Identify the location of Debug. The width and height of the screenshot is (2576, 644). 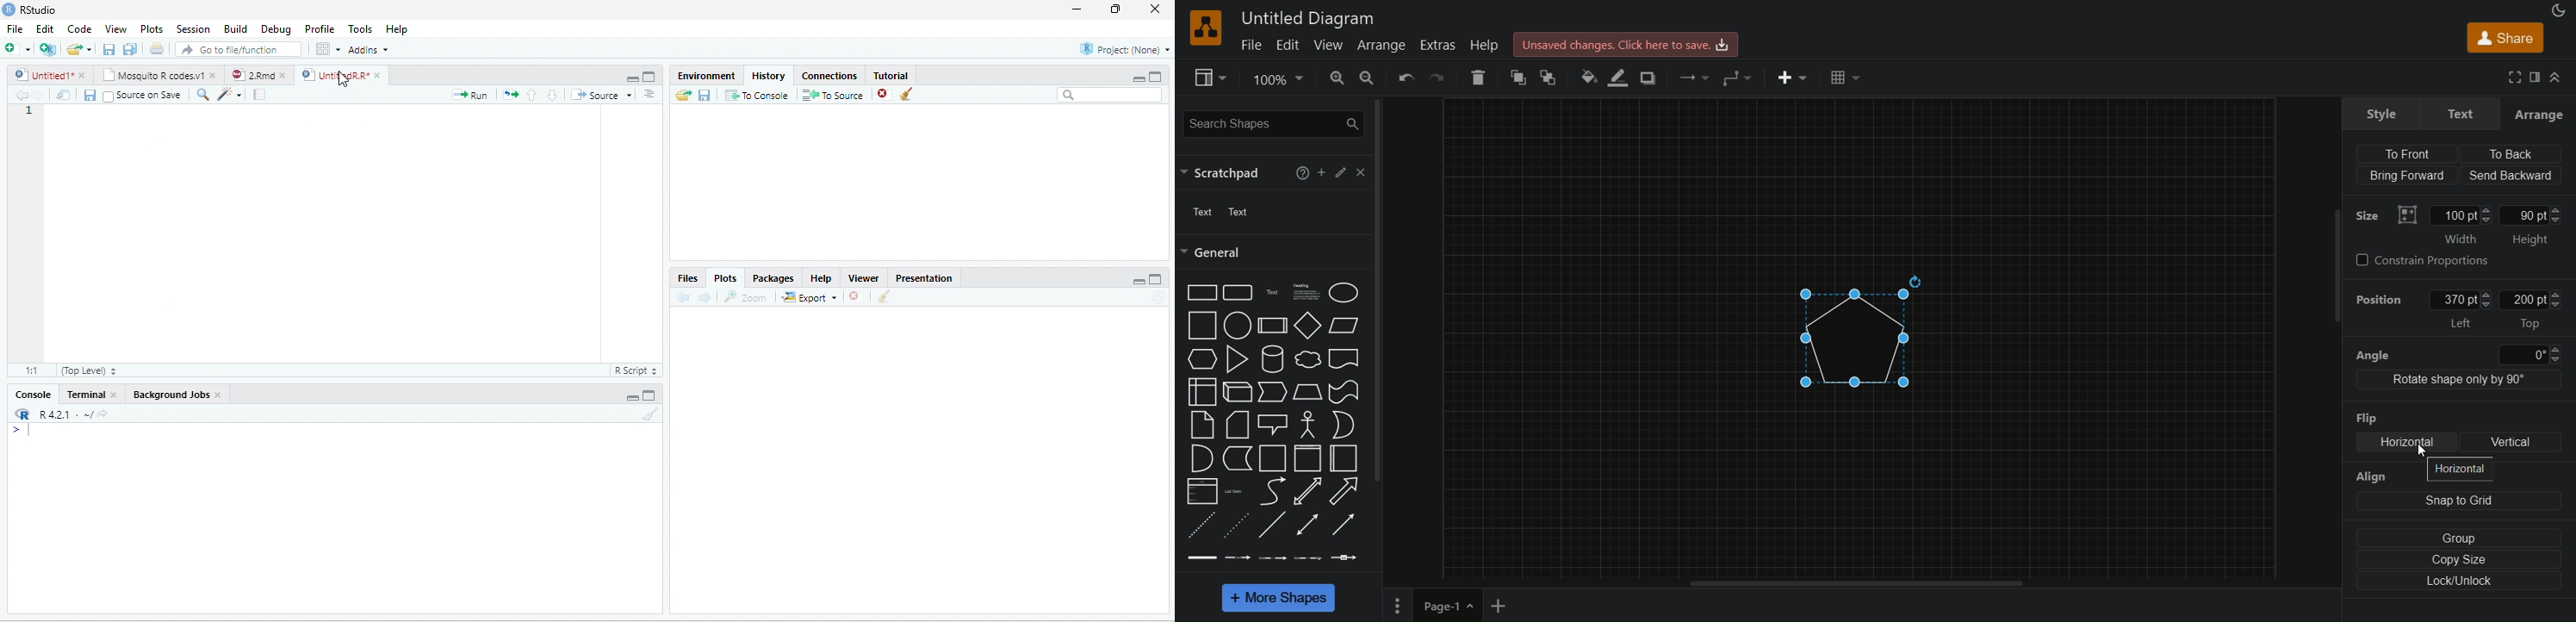
(276, 28).